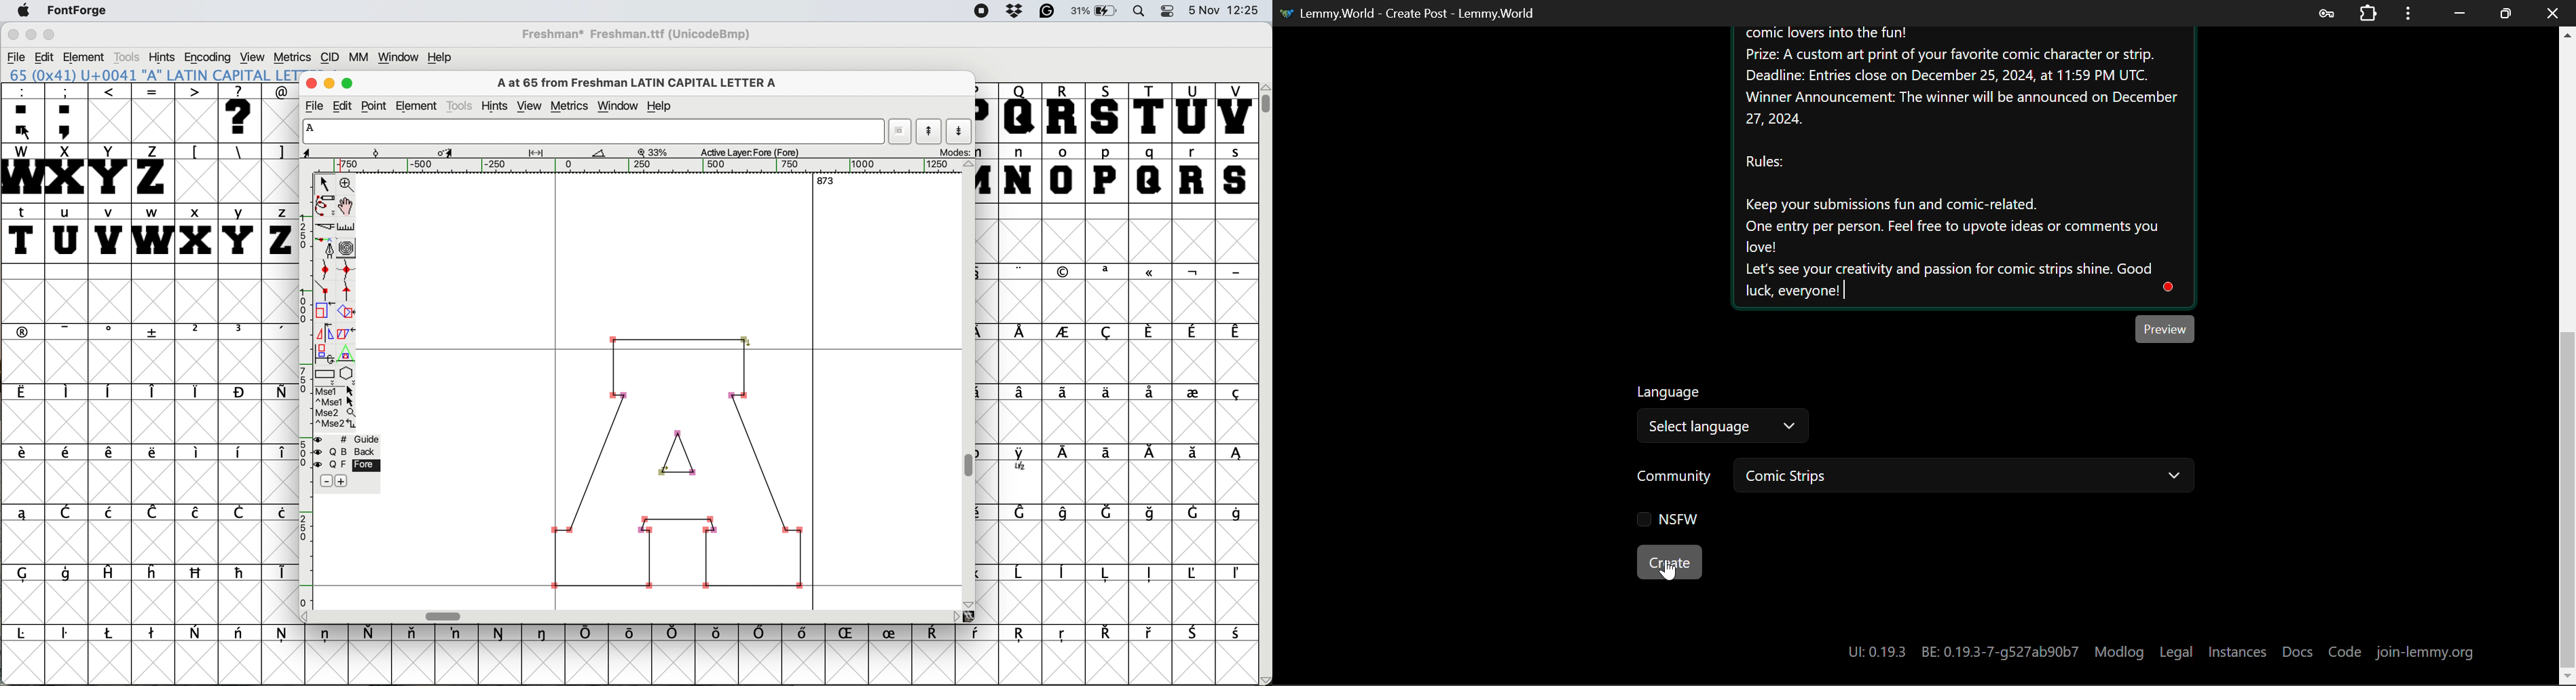  Describe the element at coordinates (970, 385) in the screenshot. I see `vertical scroll bar` at that location.